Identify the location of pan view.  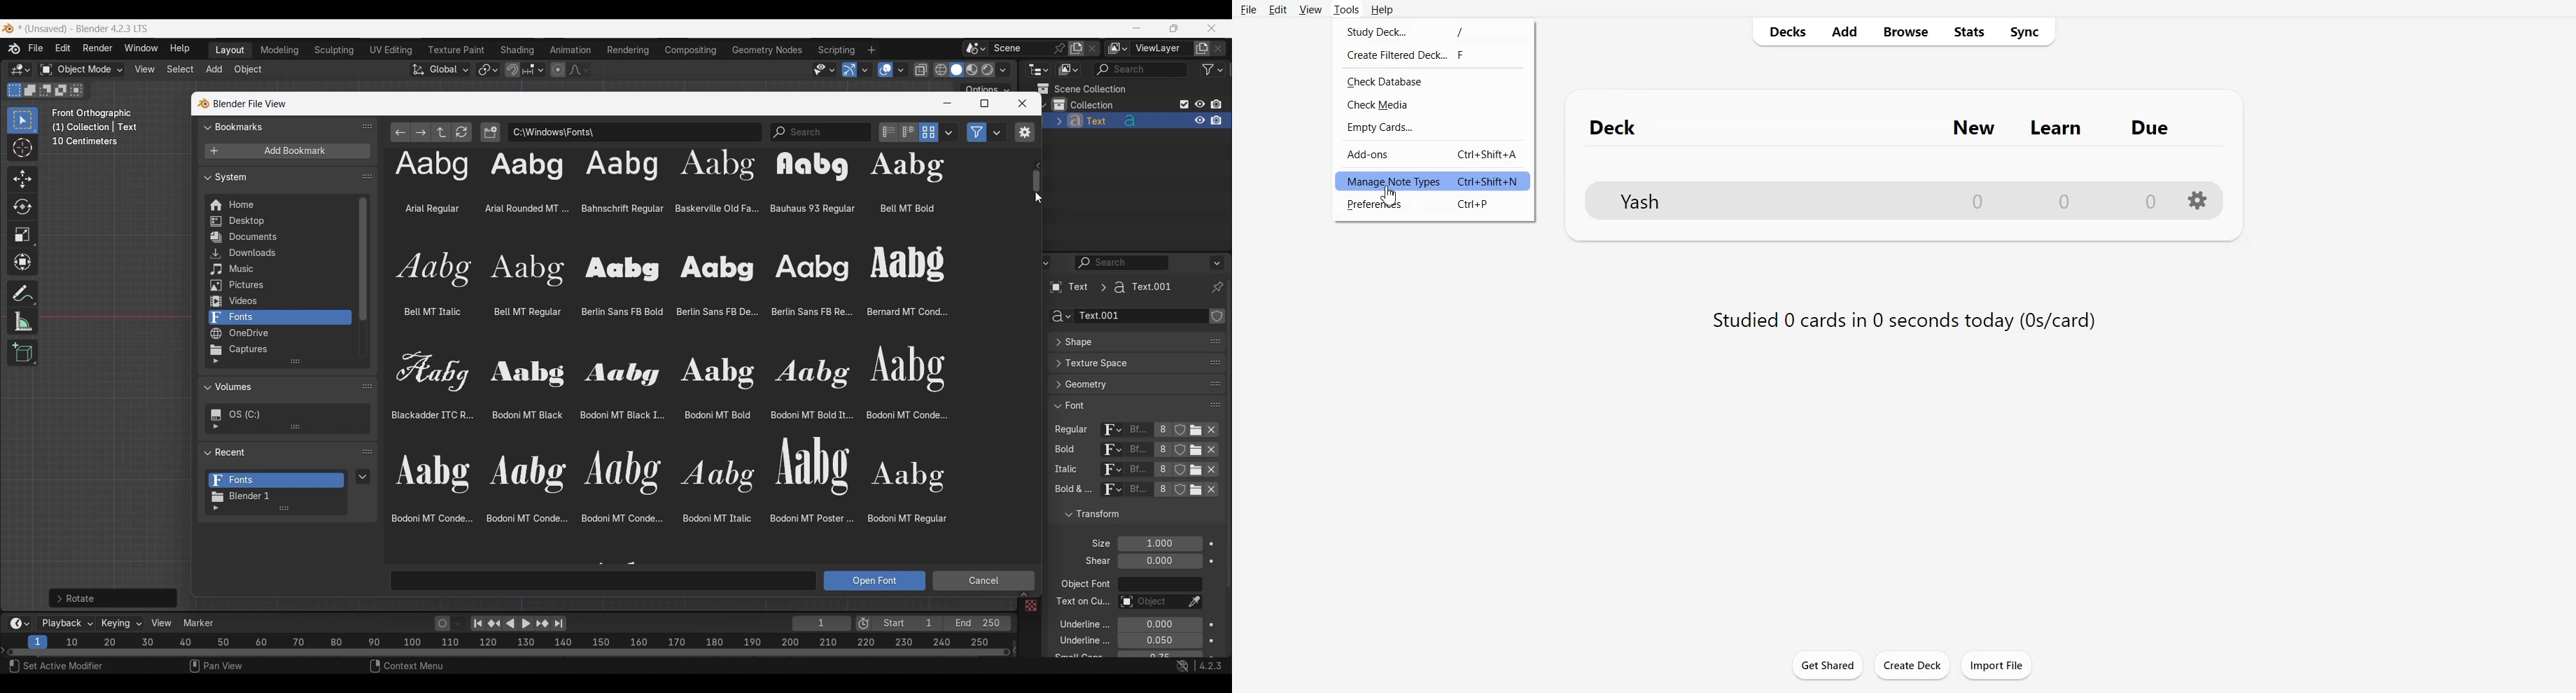
(231, 667).